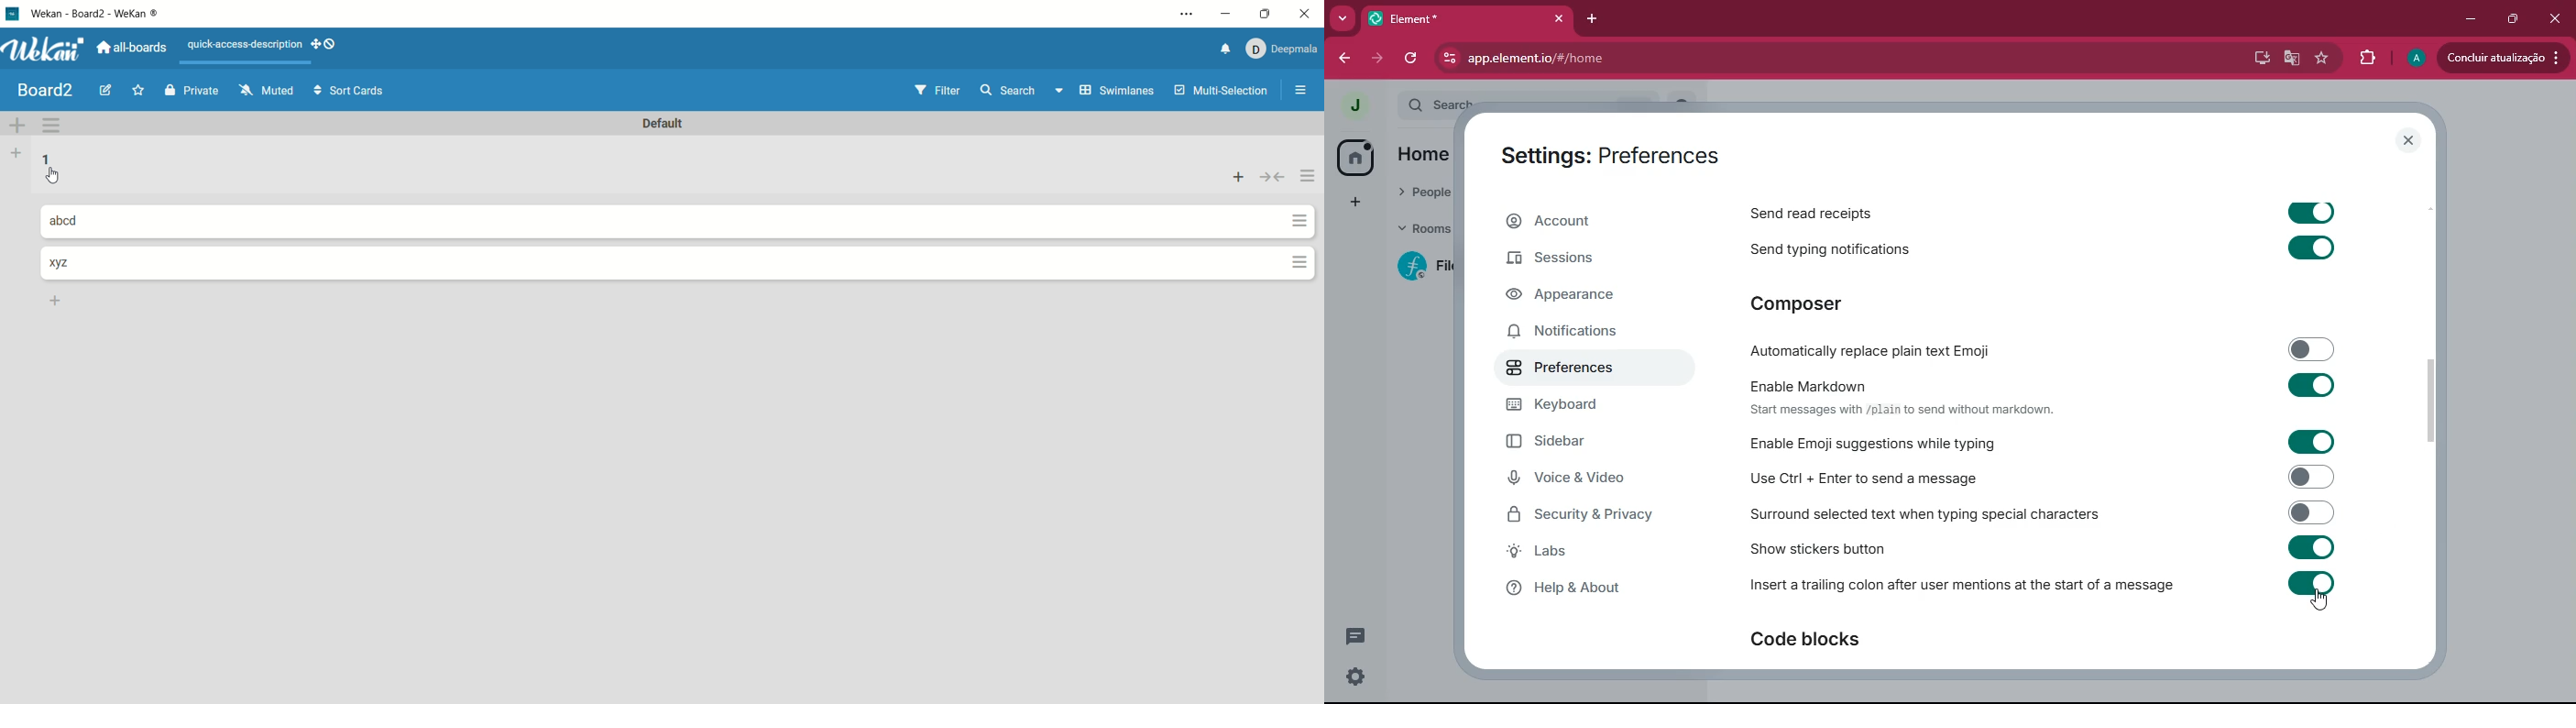 The width and height of the screenshot is (2576, 728). I want to click on show stickers button, so click(2038, 545).